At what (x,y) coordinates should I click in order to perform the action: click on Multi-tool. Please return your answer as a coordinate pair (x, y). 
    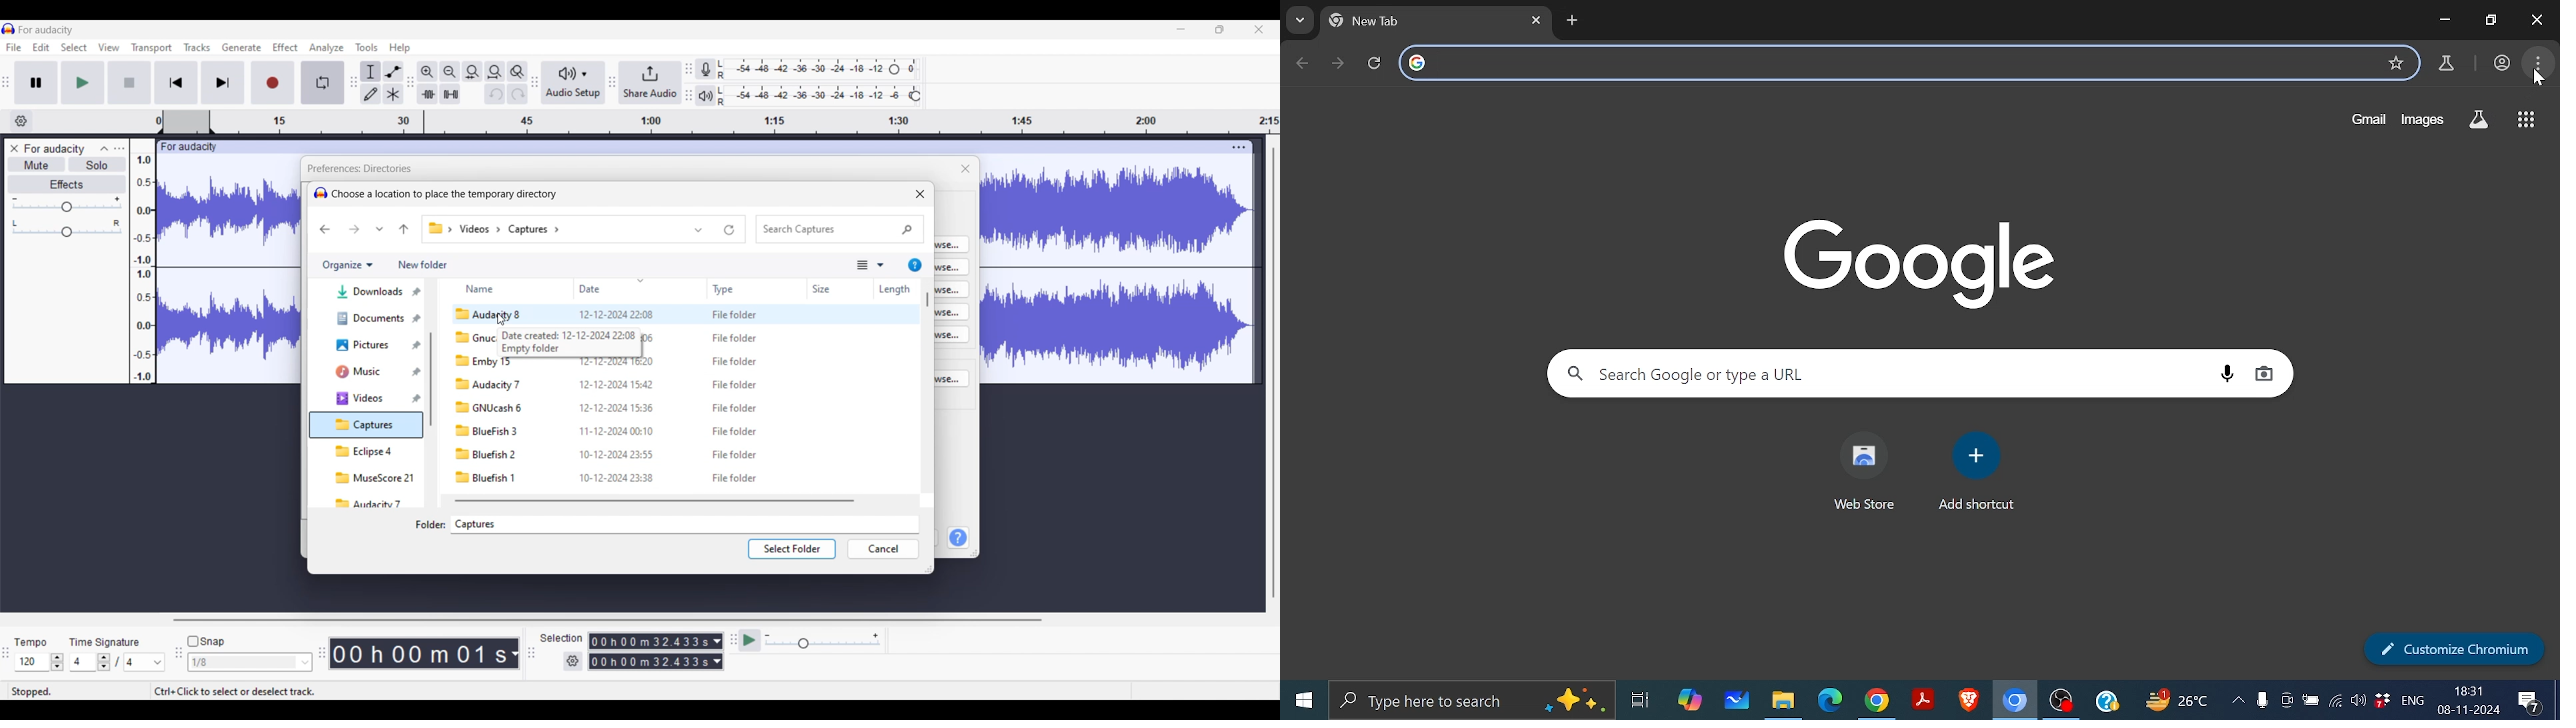
    Looking at the image, I should click on (393, 93).